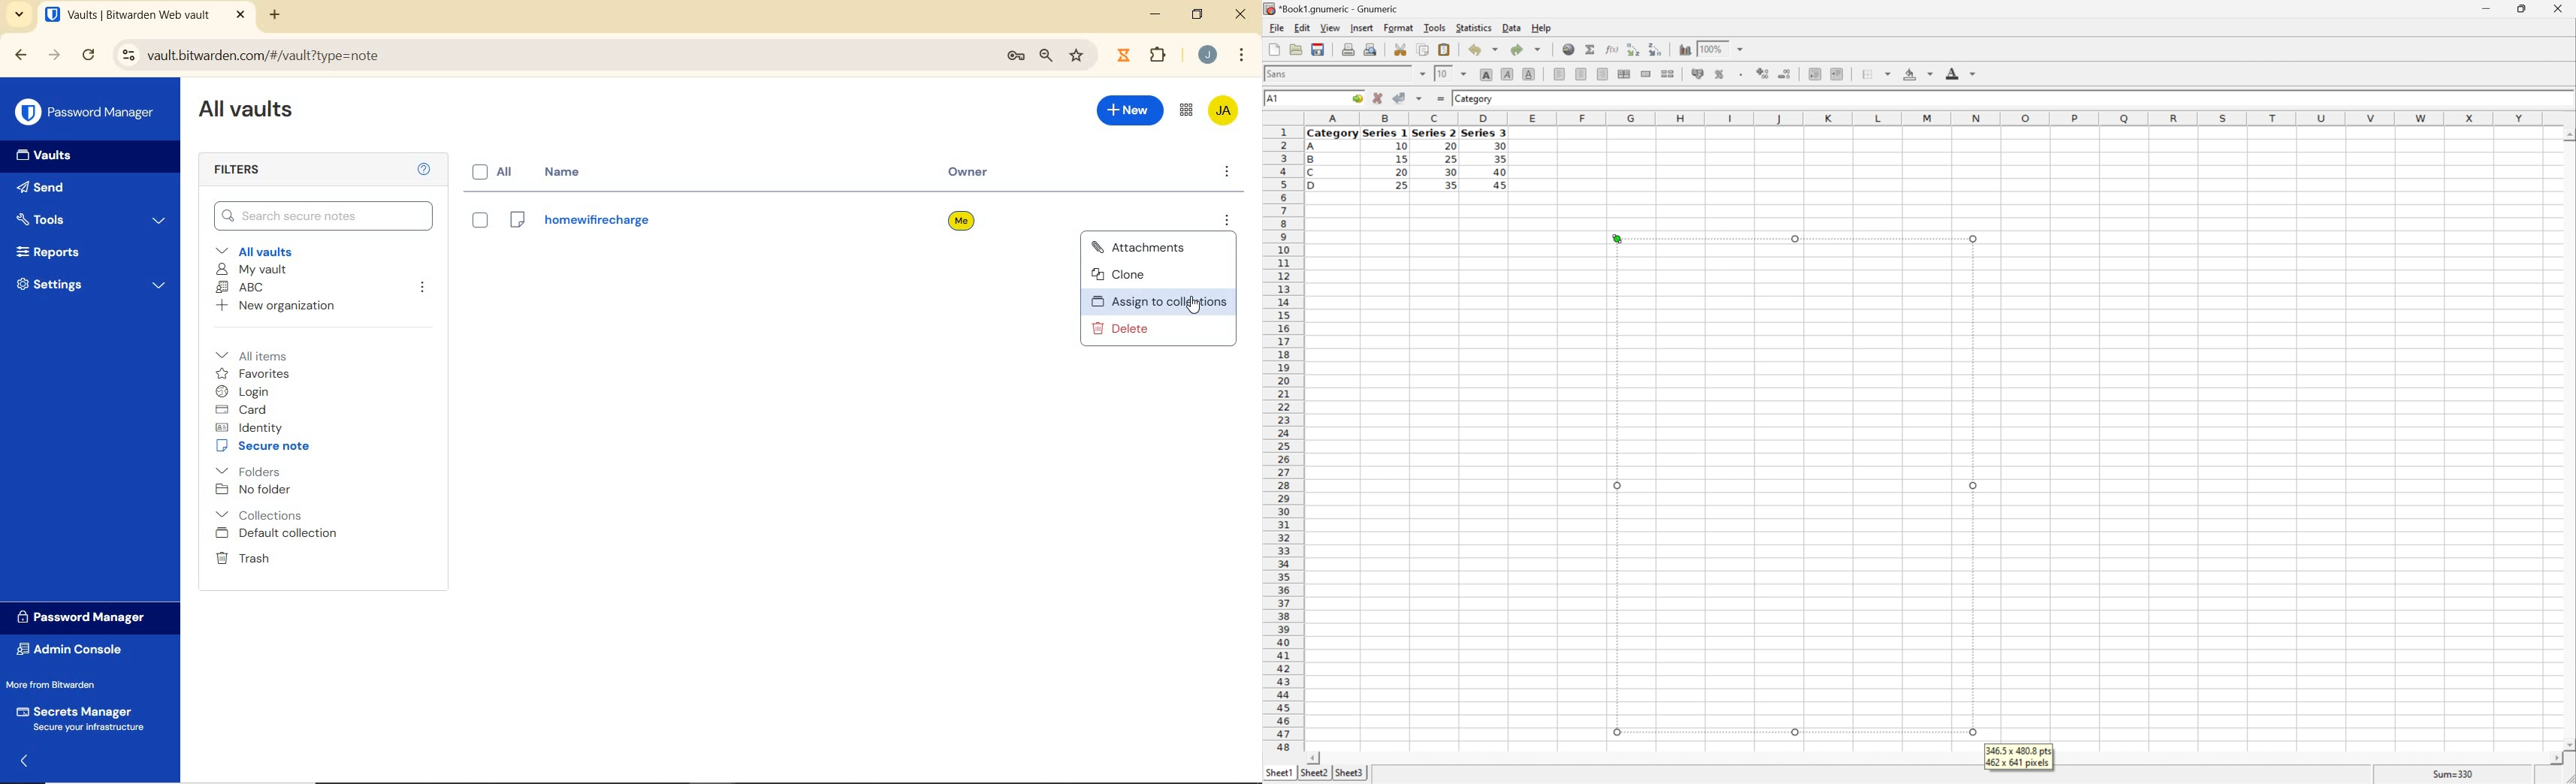  Describe the element at coordinates (1402, 50) in the screenshot. I see `Cut selection` at that location.